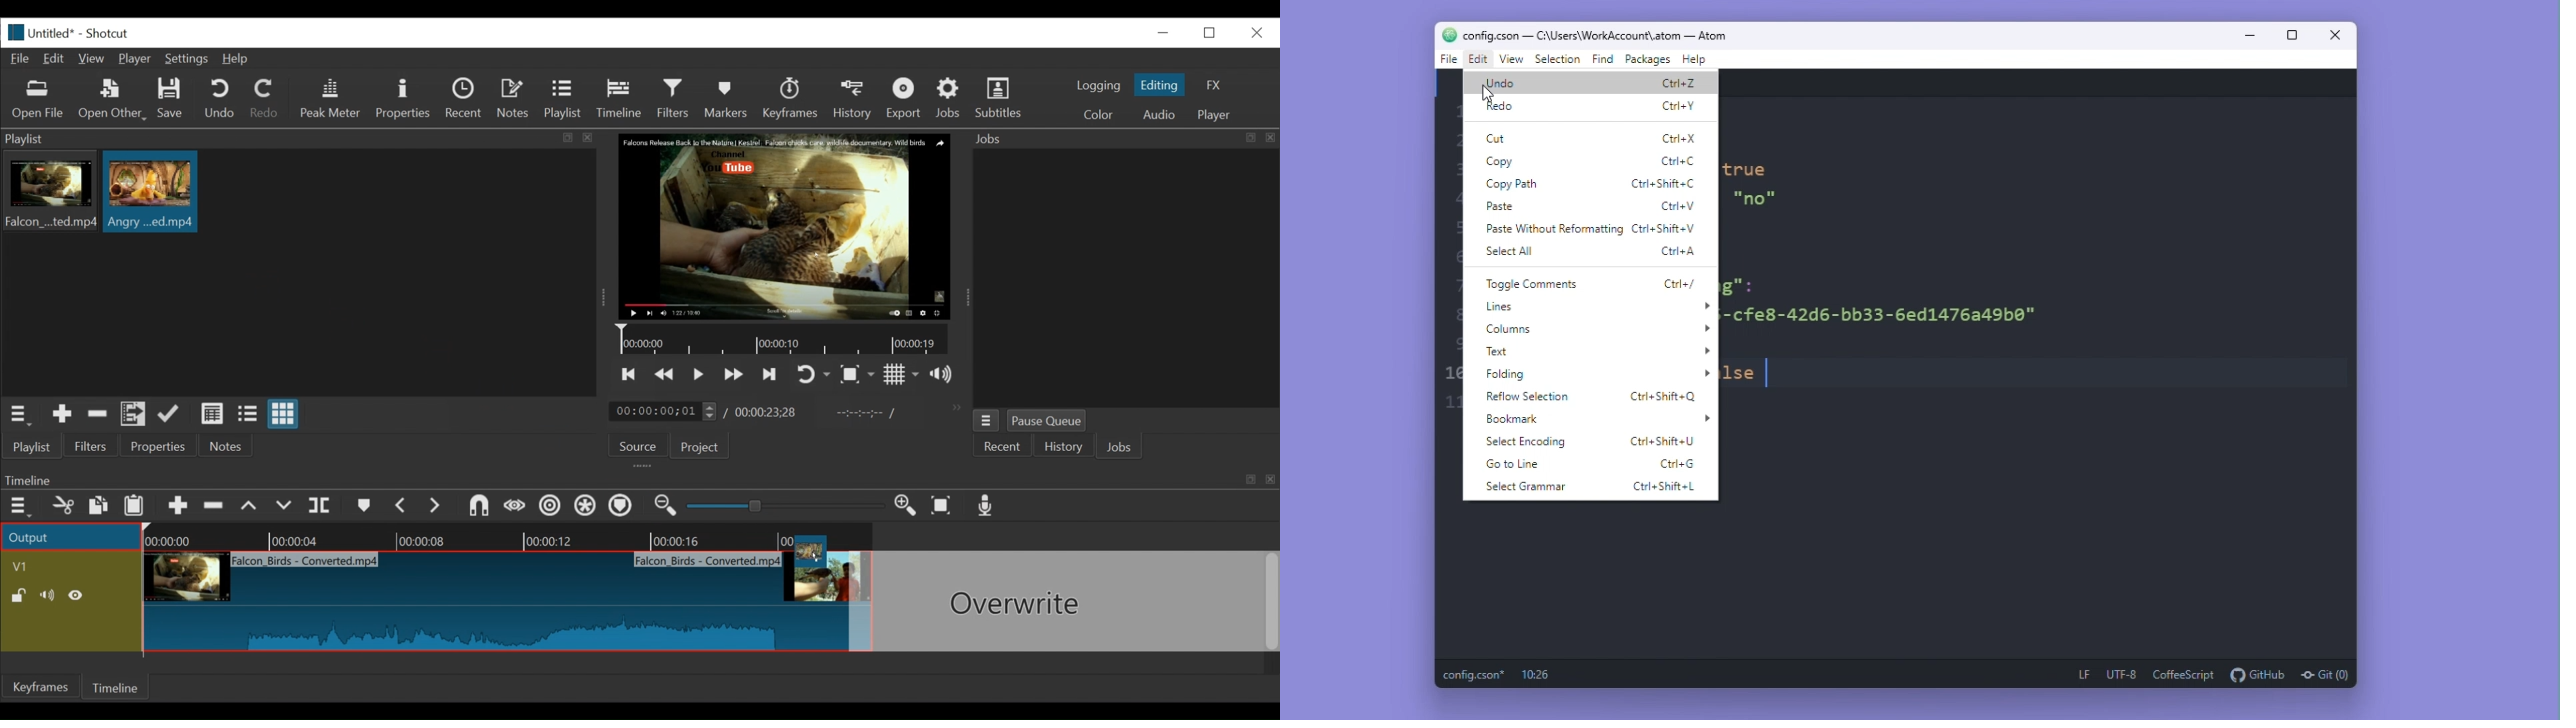  I want to click on view, so click(1513, 60).